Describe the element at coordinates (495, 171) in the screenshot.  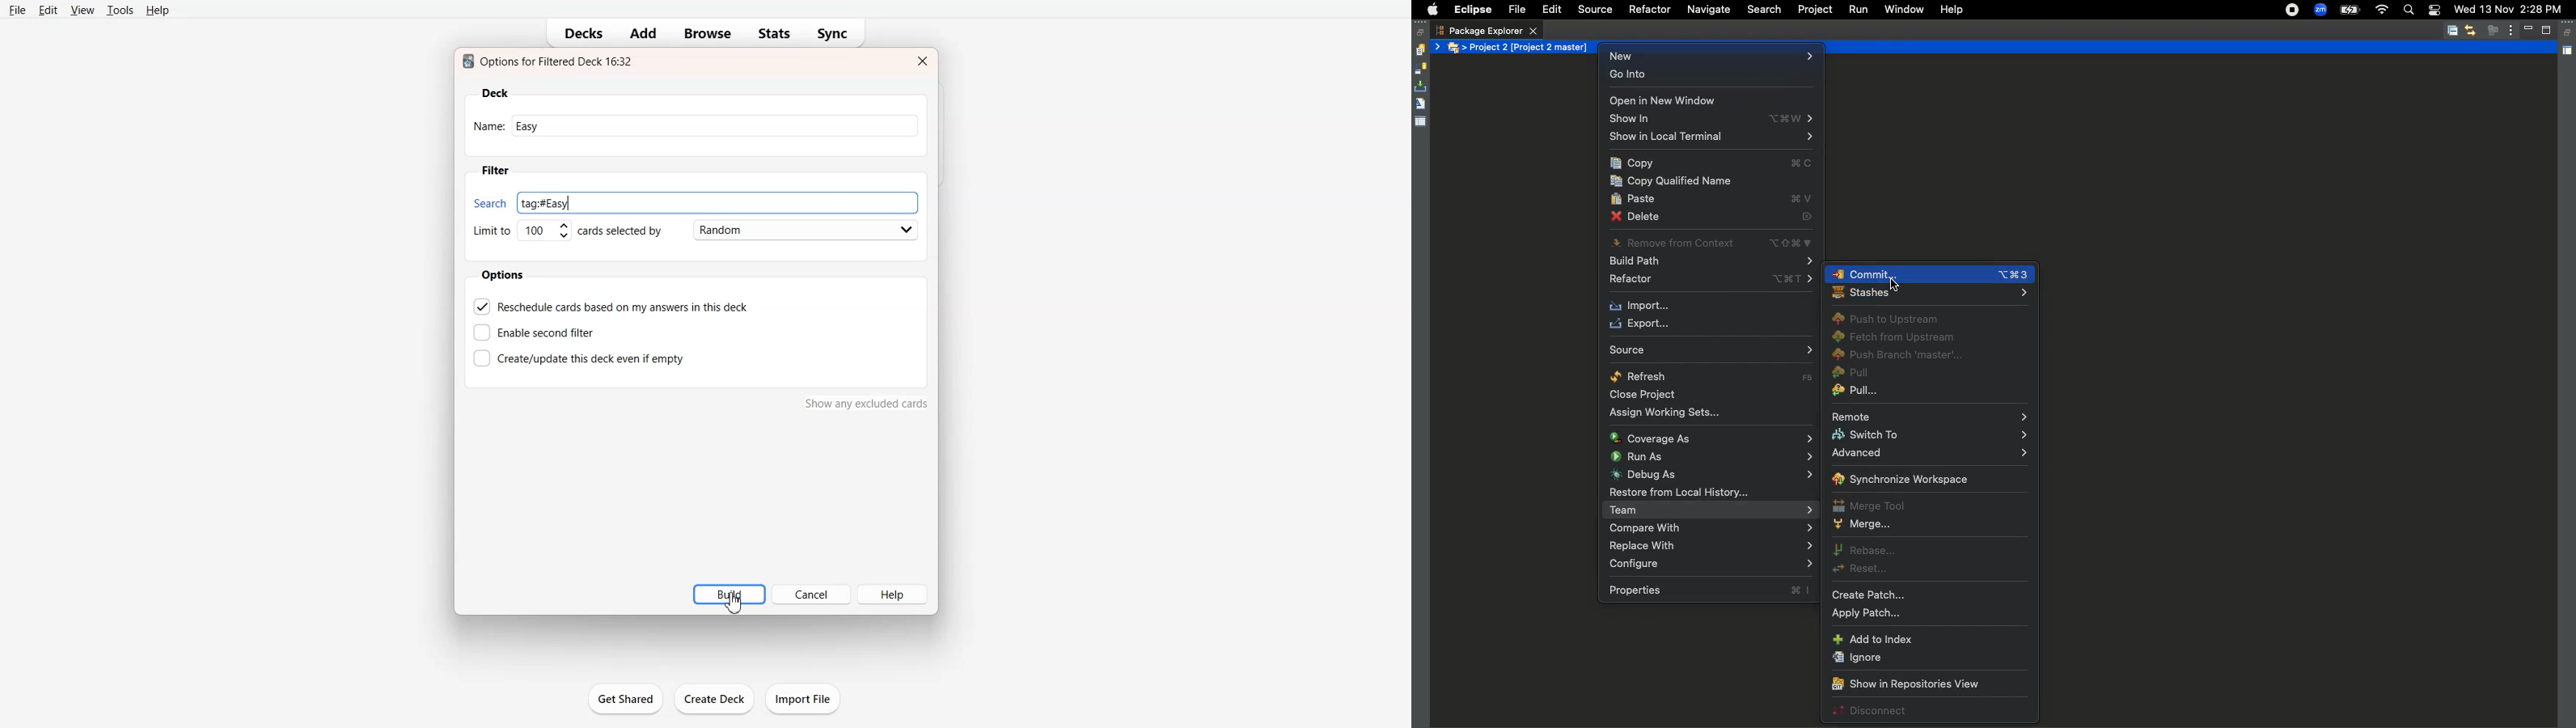
I see `Filter` at that location.